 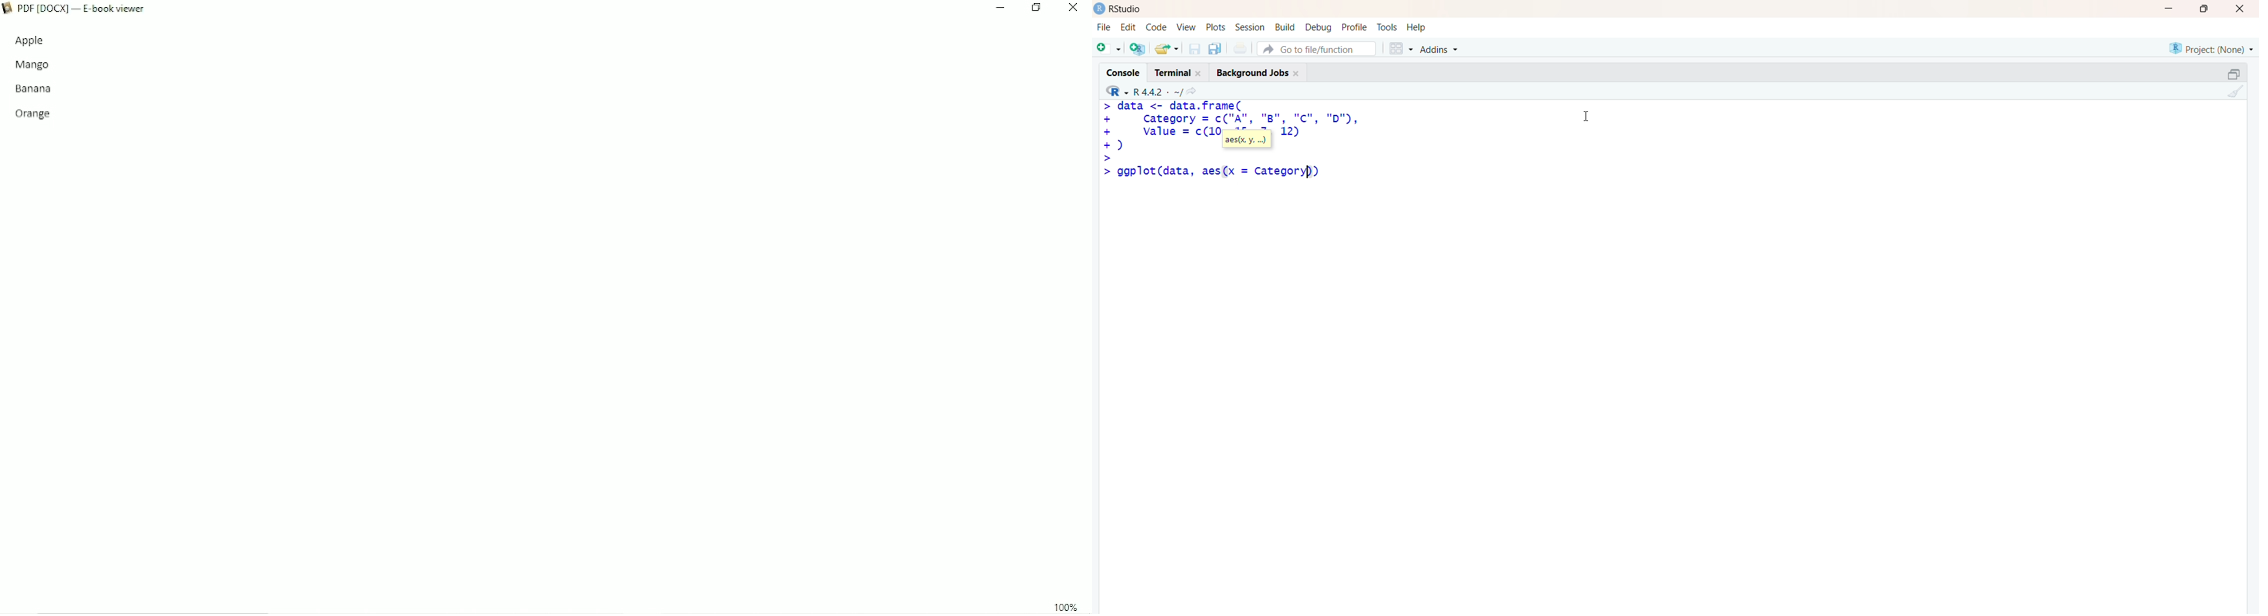 I want to click on profile, so click(x=1353, y=28).